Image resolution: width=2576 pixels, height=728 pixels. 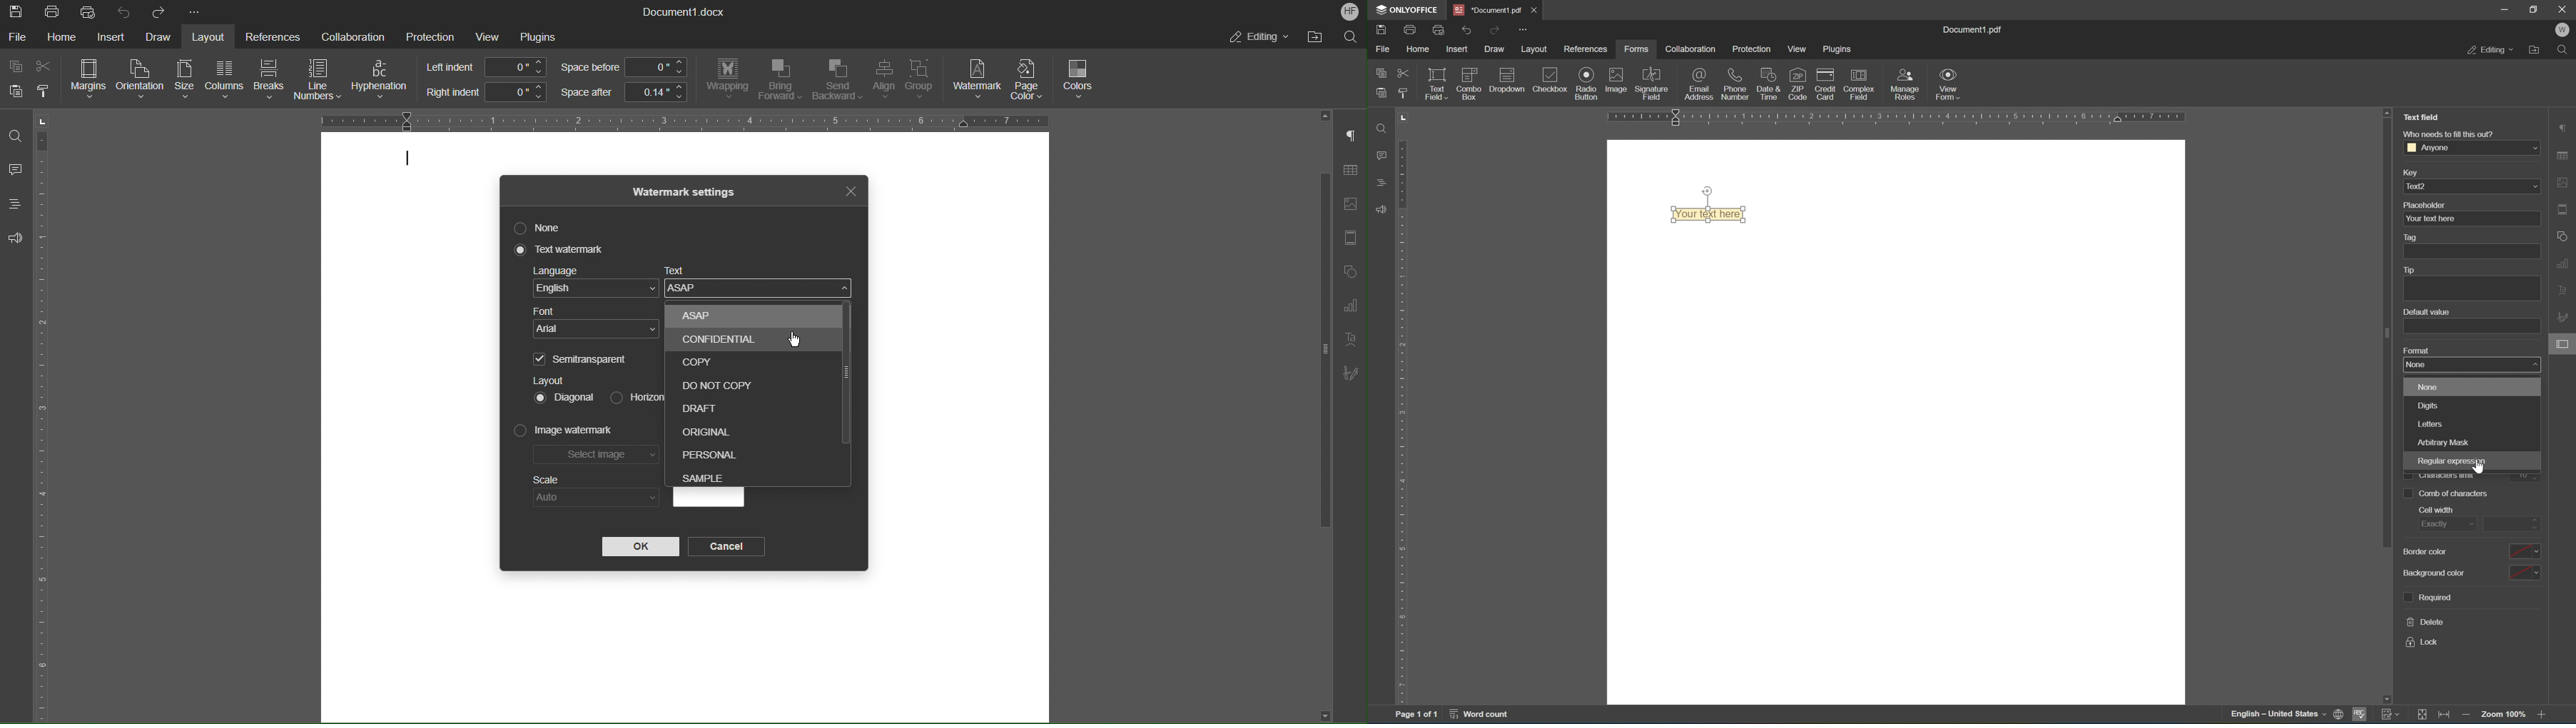 I want to click on insert, so click(x=1457, y=47).